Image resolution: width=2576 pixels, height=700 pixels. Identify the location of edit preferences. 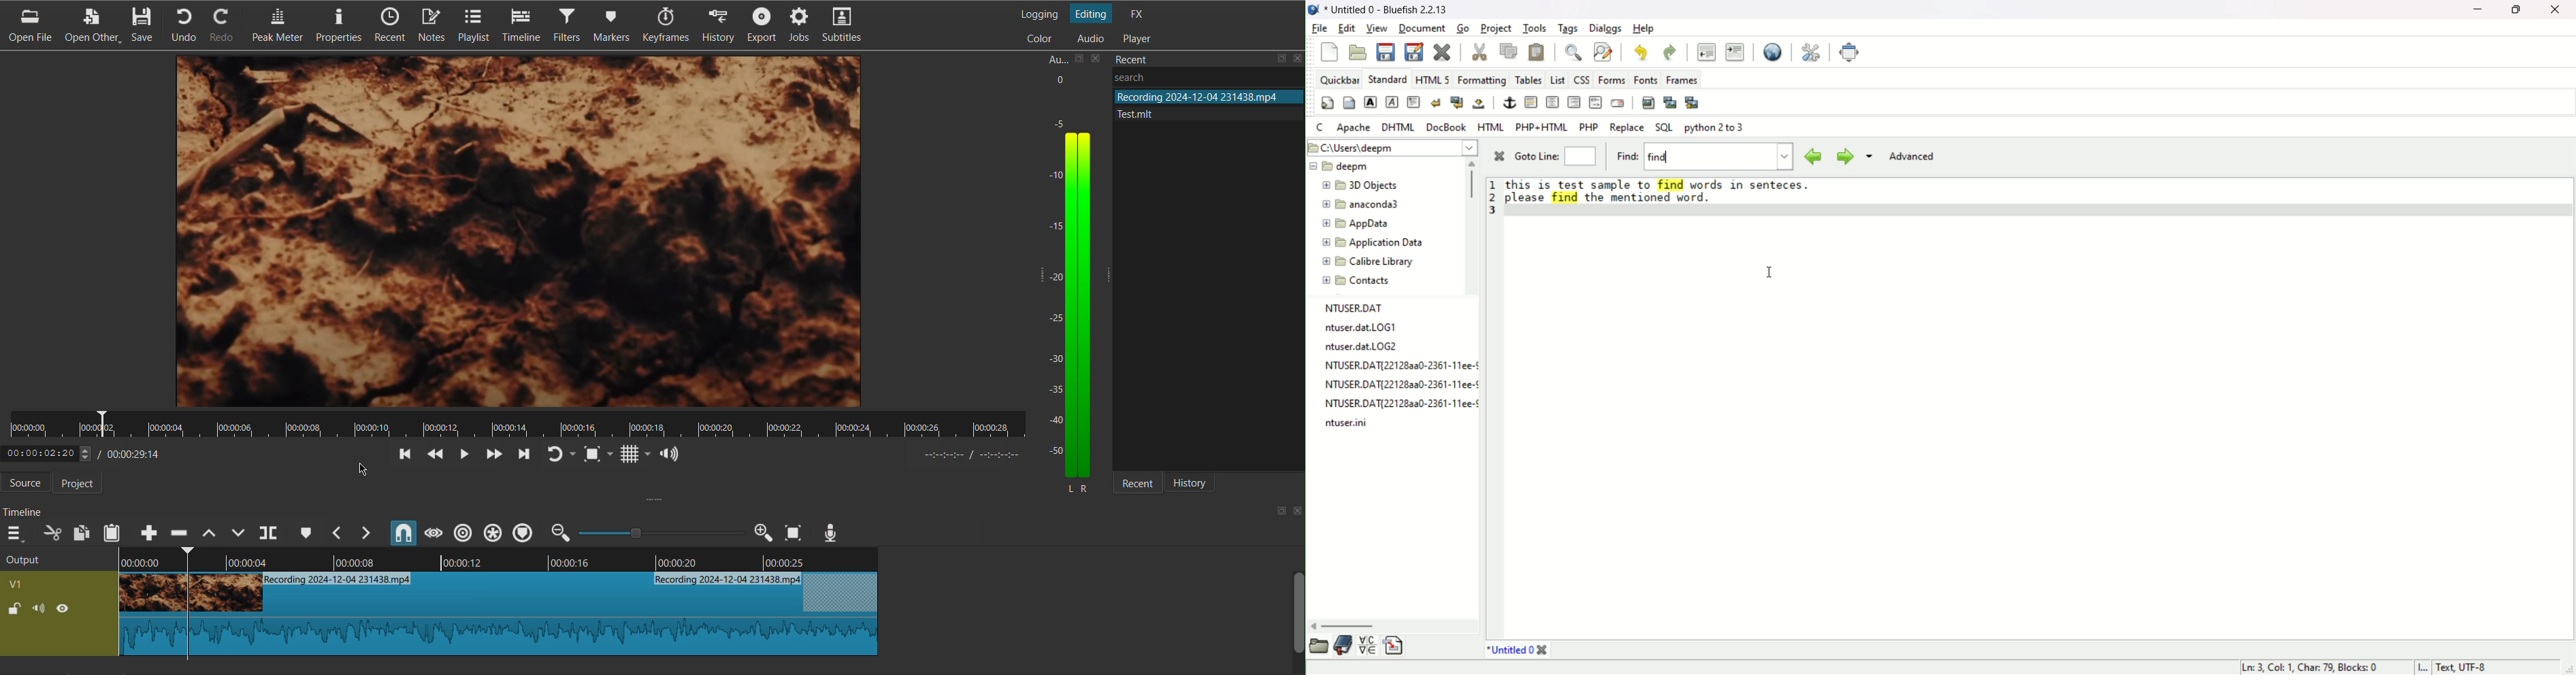
(1812, 52).